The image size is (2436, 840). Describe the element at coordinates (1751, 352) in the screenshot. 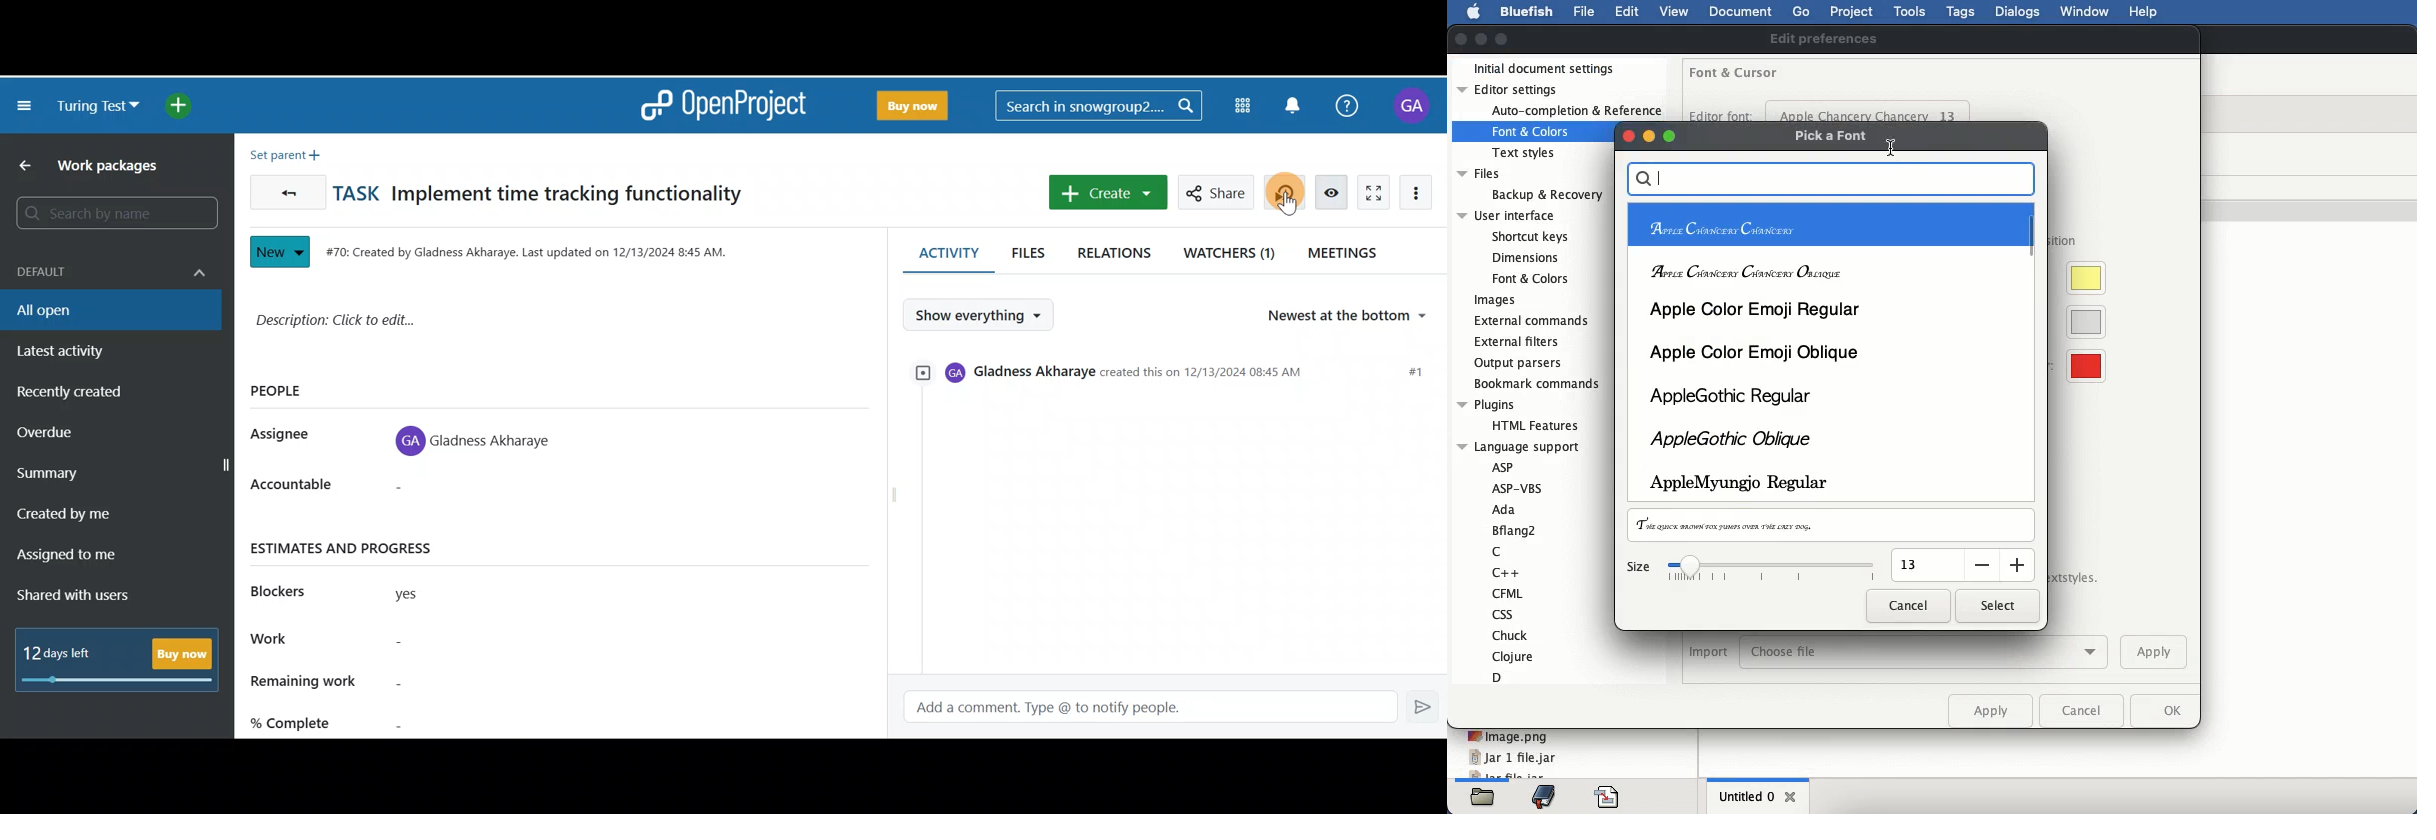

I see `apple color emoji oblique` at that location.